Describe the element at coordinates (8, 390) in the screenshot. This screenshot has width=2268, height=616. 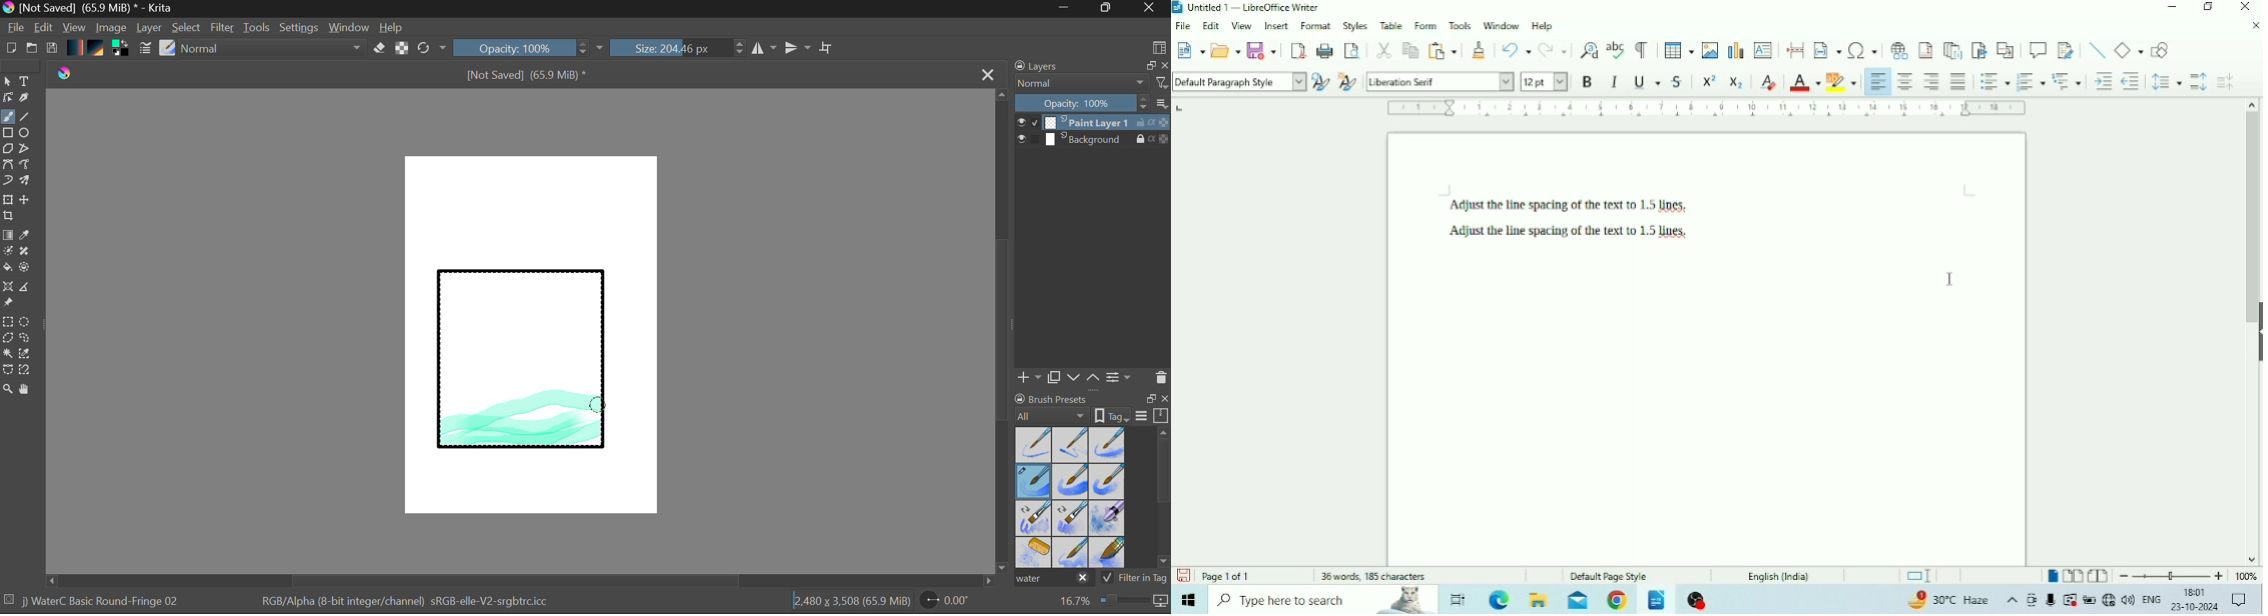
I see `Zoom` at that location.